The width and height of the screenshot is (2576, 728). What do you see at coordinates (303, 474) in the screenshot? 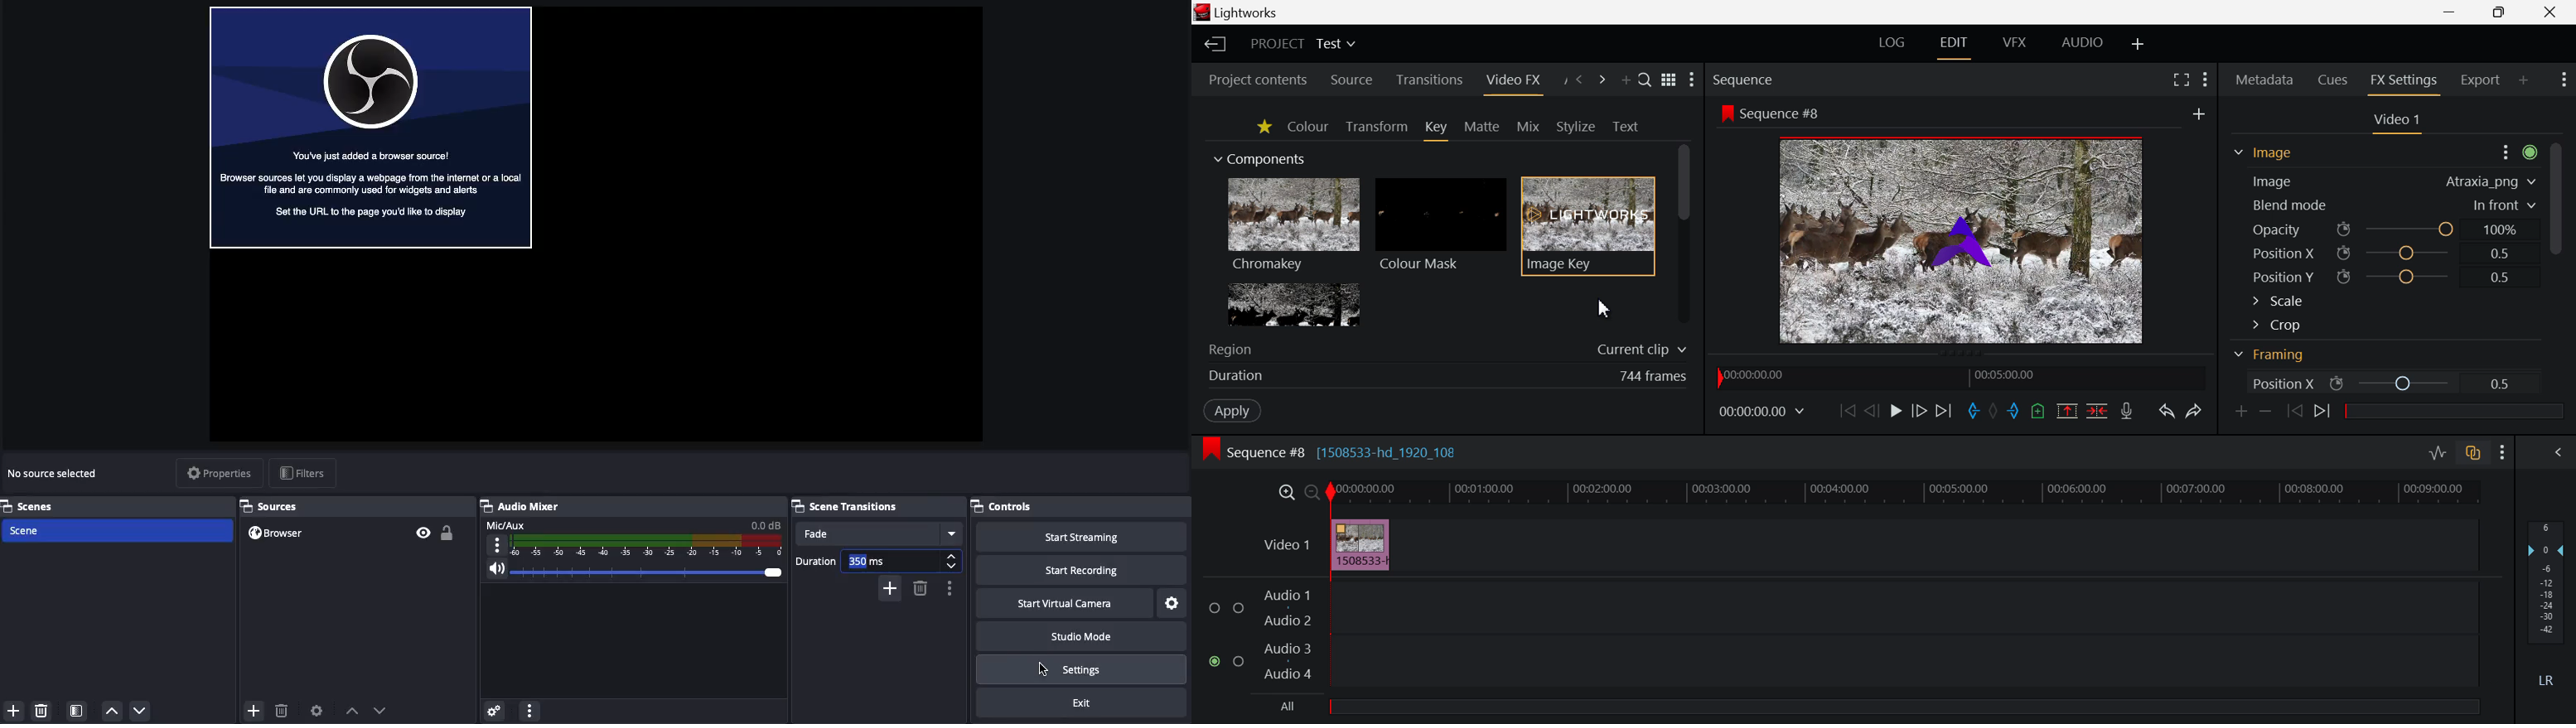
I see `Filters` at bounding box center [303, 474].